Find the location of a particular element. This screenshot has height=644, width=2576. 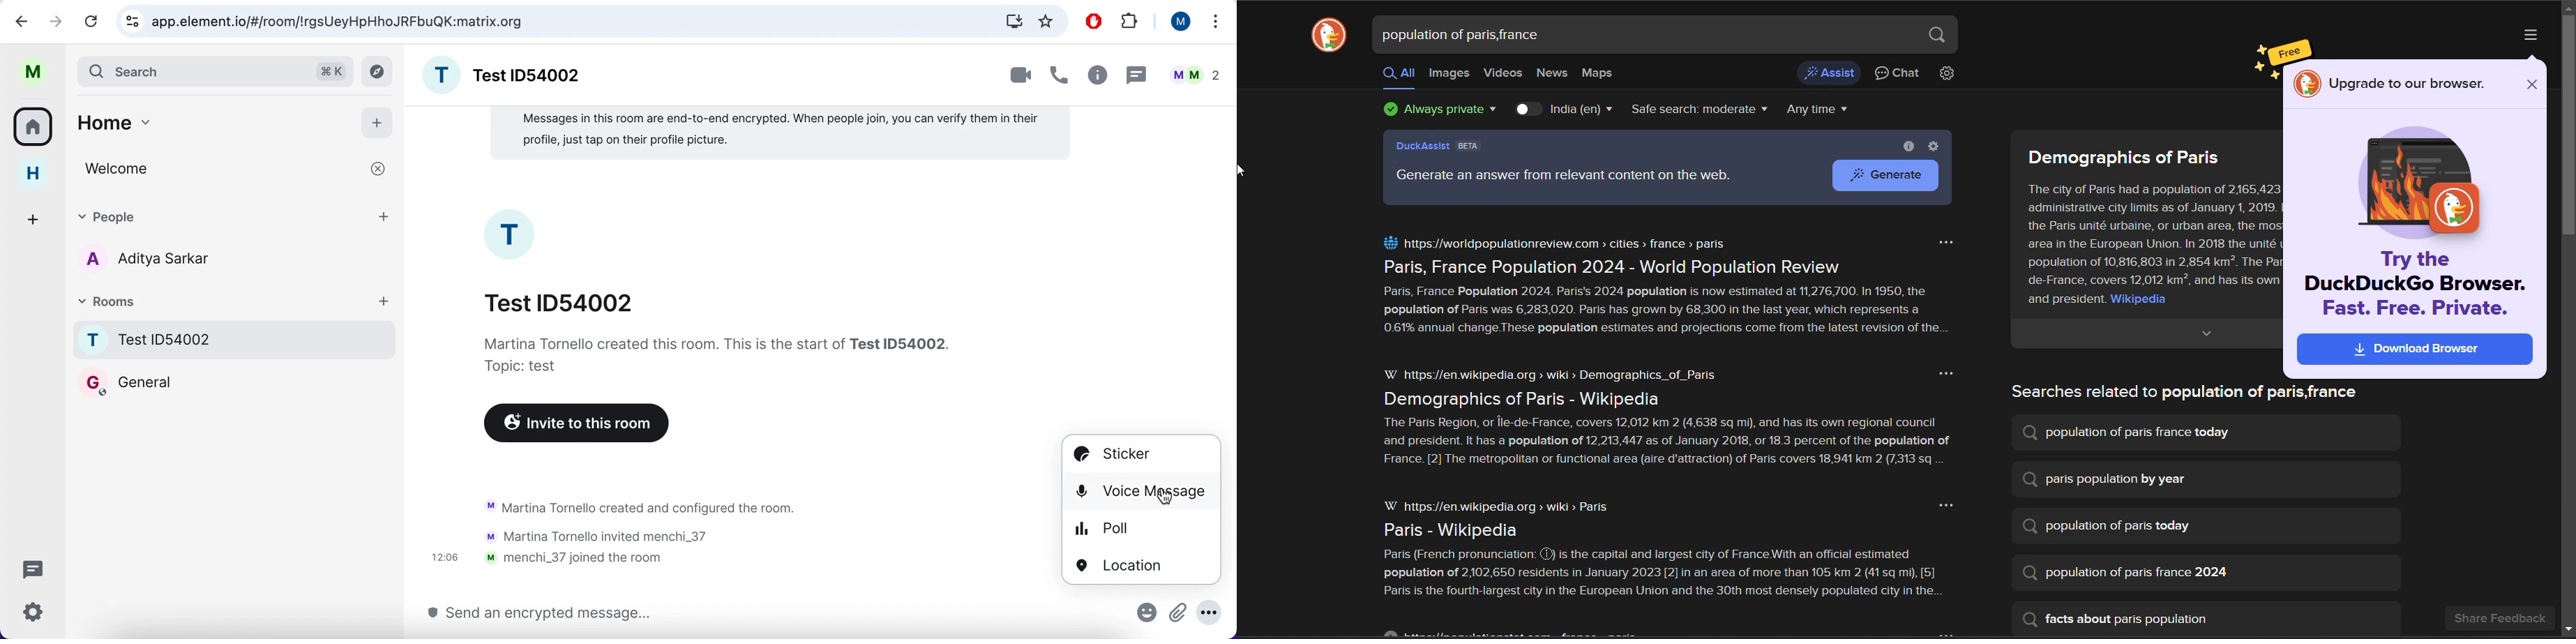

Try the
DuckDuckGo Browser.
Fast. Free. Private. is located at coordinates (2416, 285).